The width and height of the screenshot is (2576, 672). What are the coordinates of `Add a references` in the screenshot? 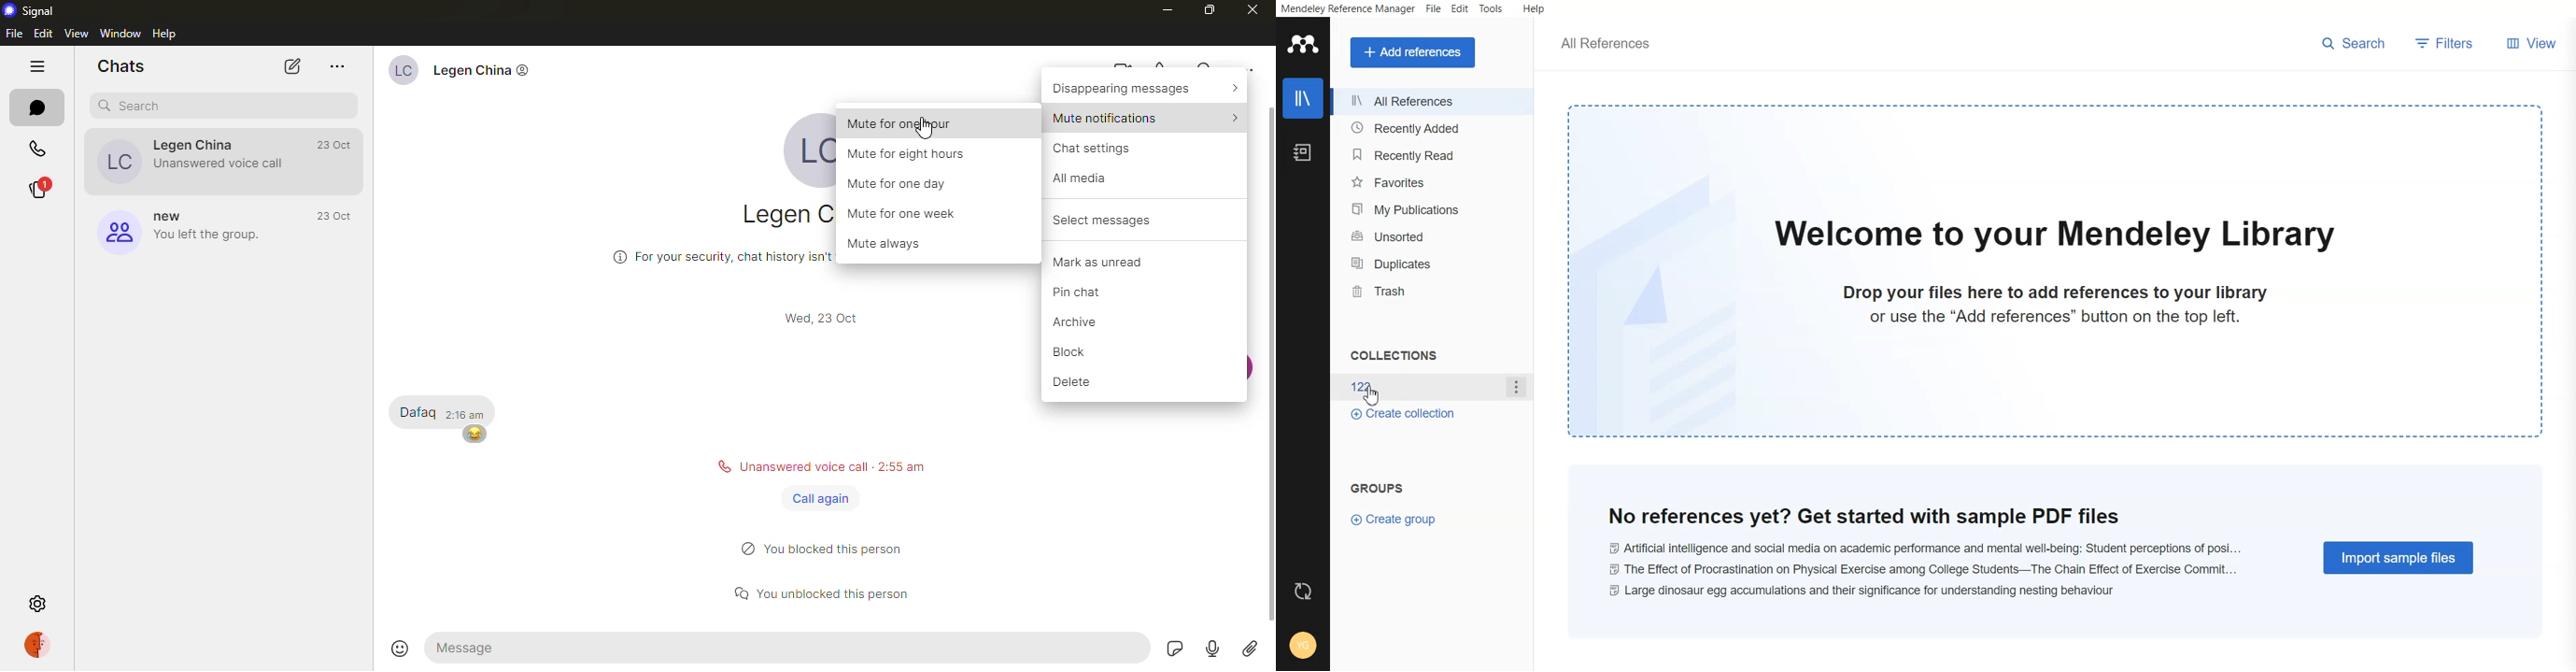 It's located at (1411, 53).